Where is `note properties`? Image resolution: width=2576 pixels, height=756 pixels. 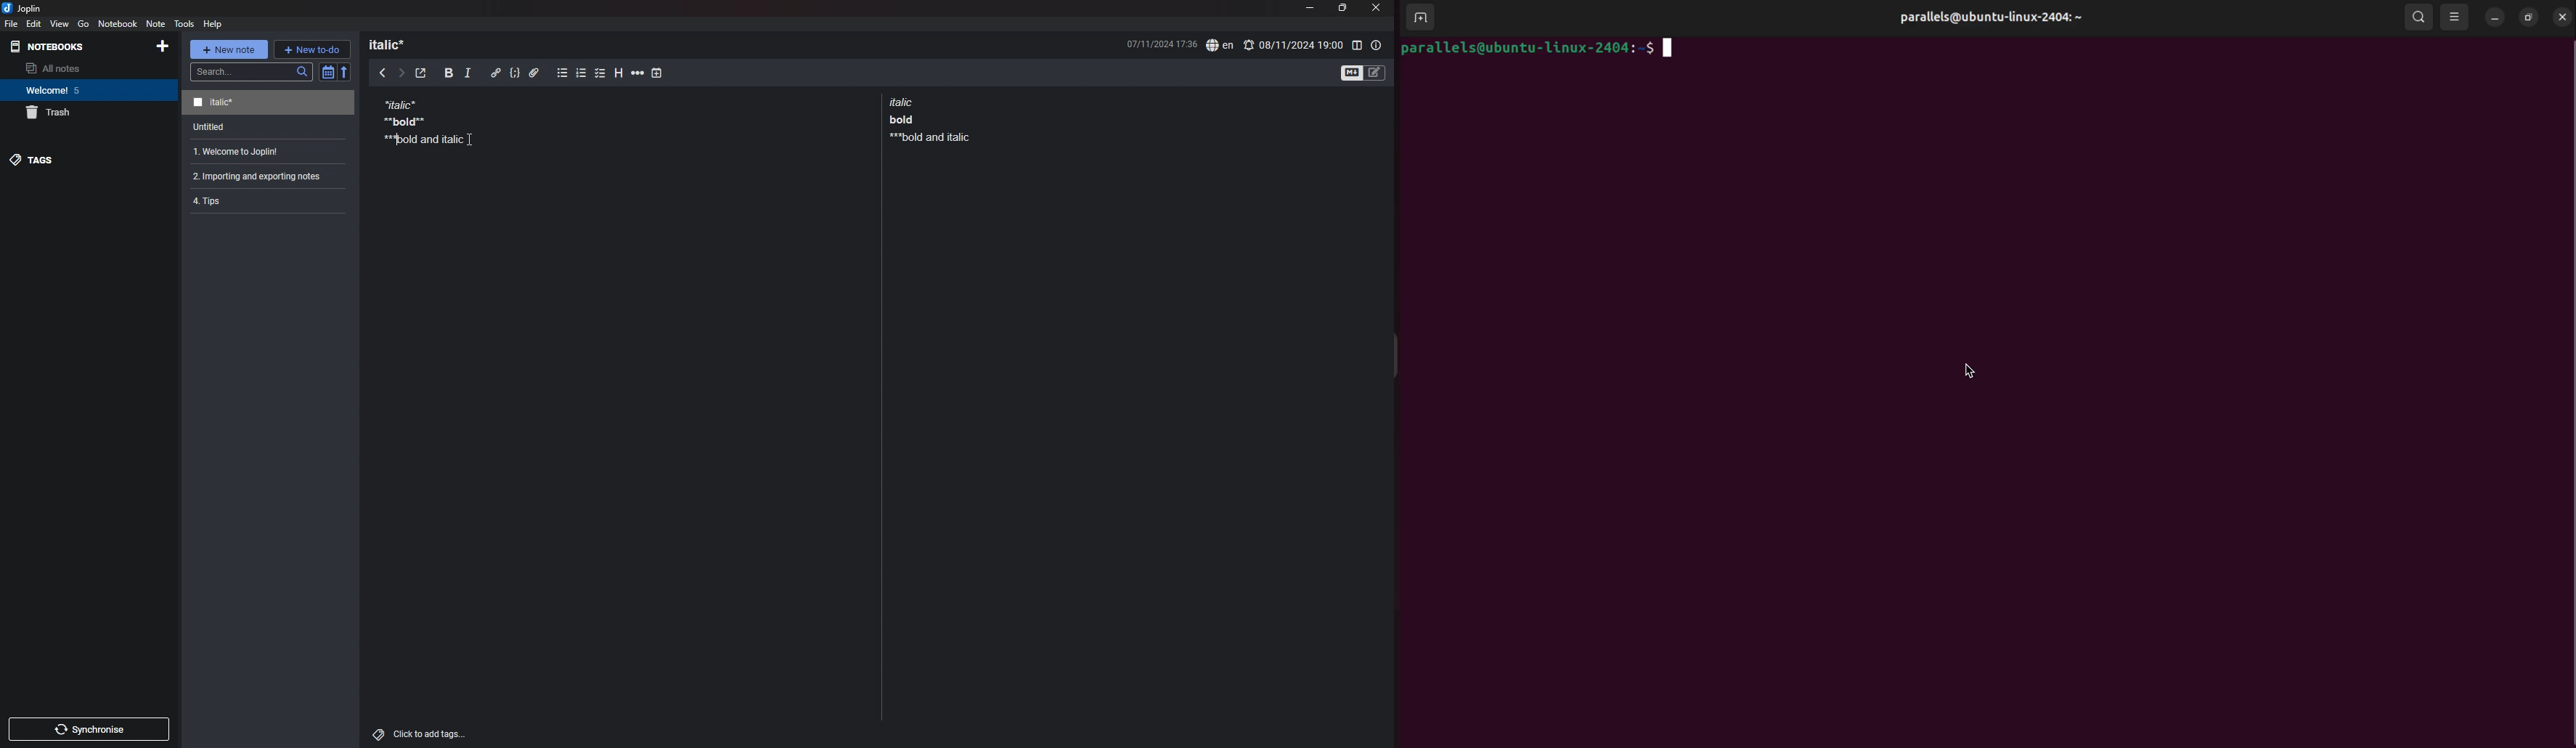
note properties is located at coordinates (1377, 45).